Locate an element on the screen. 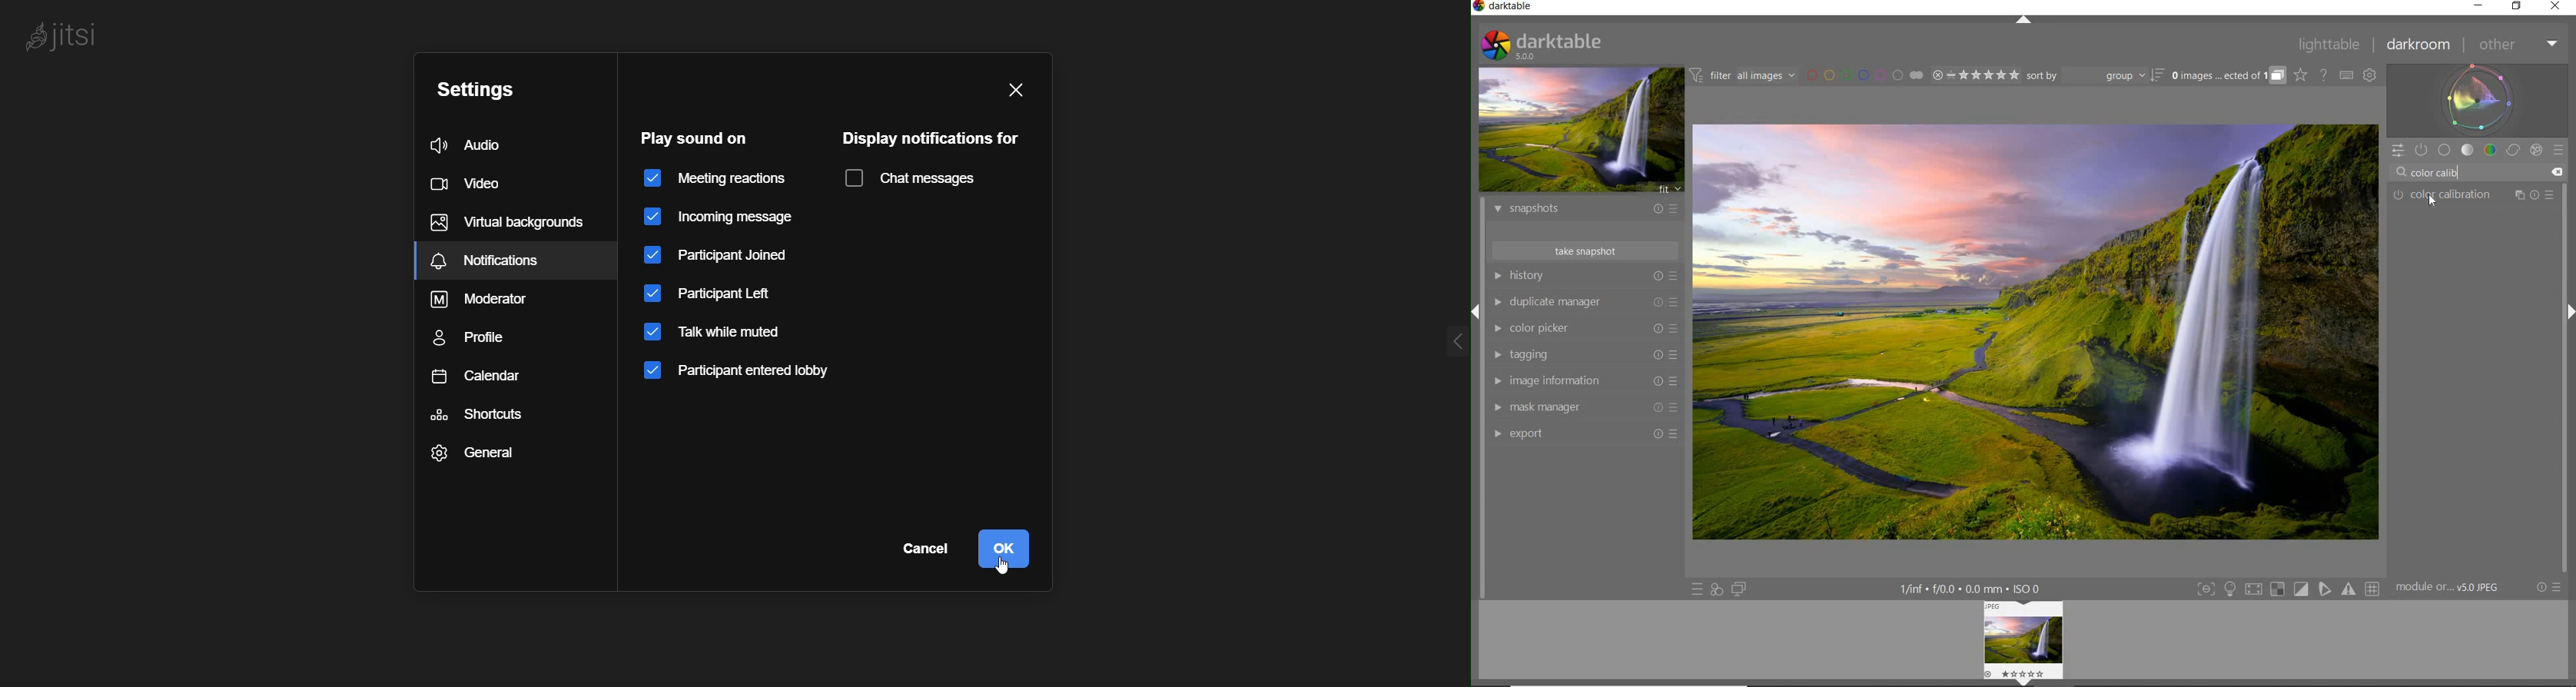 Image resolution: width=2576 pixels, height=700 pixels. ok is located at coordinates (1007, 549).